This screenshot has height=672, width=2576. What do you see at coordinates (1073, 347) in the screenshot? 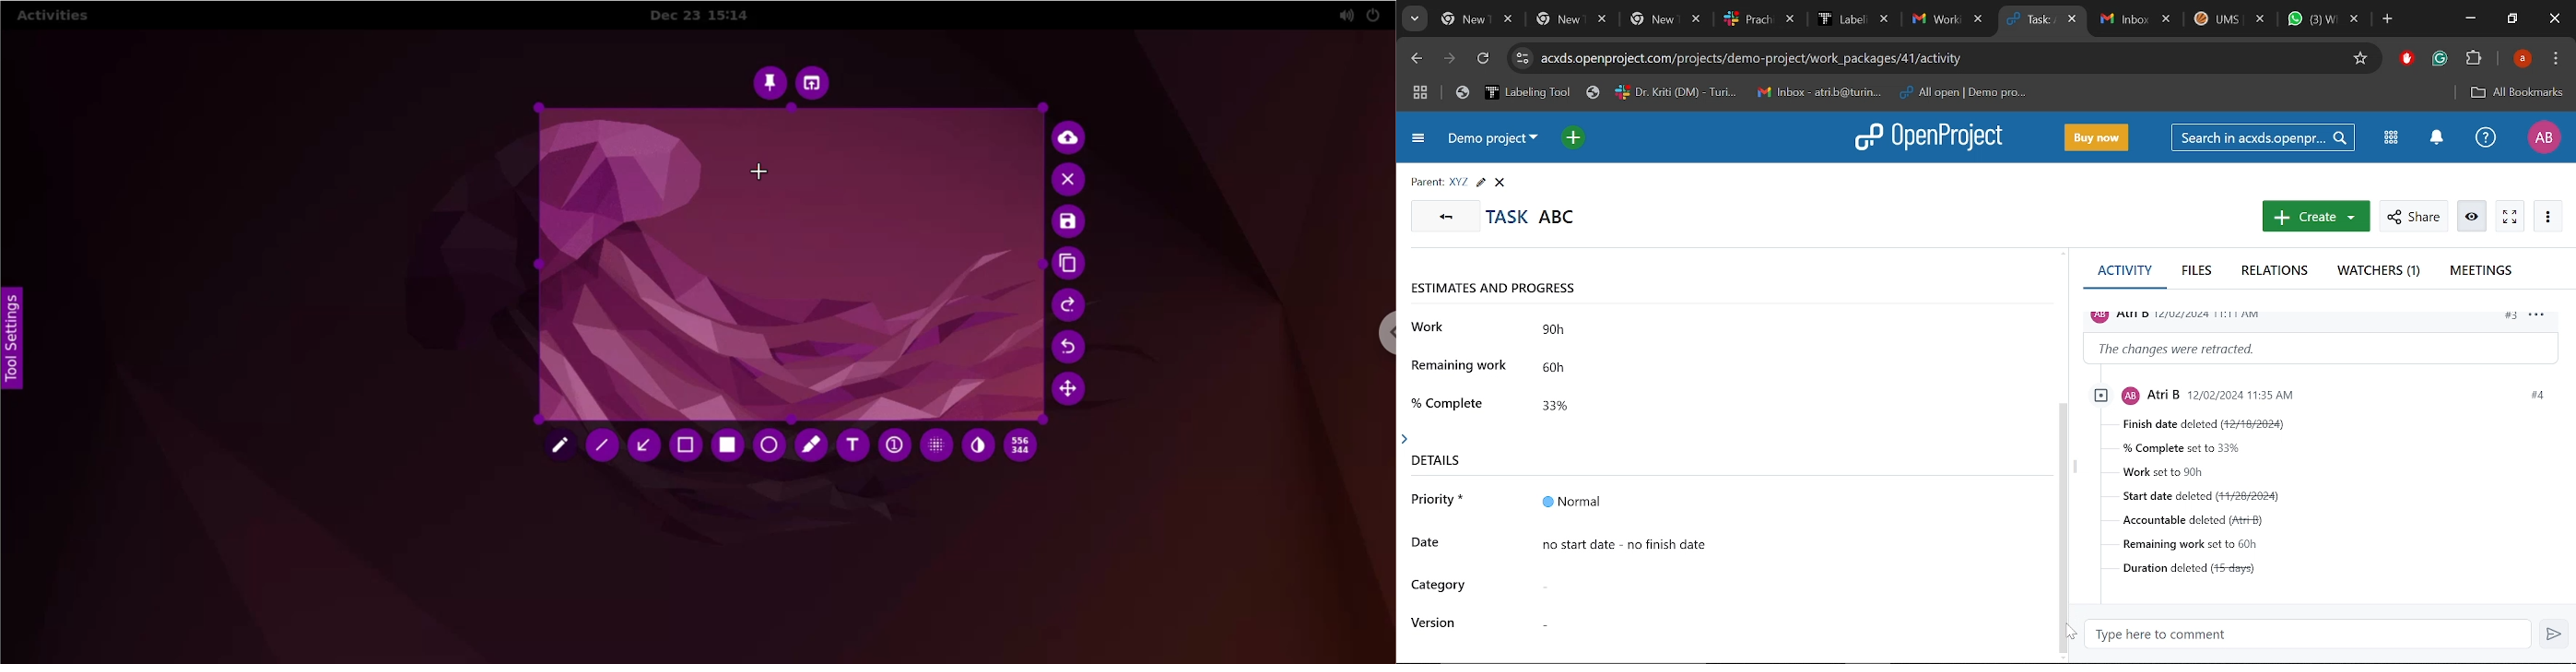
I see `undo` at bounding box center [1073, 347].